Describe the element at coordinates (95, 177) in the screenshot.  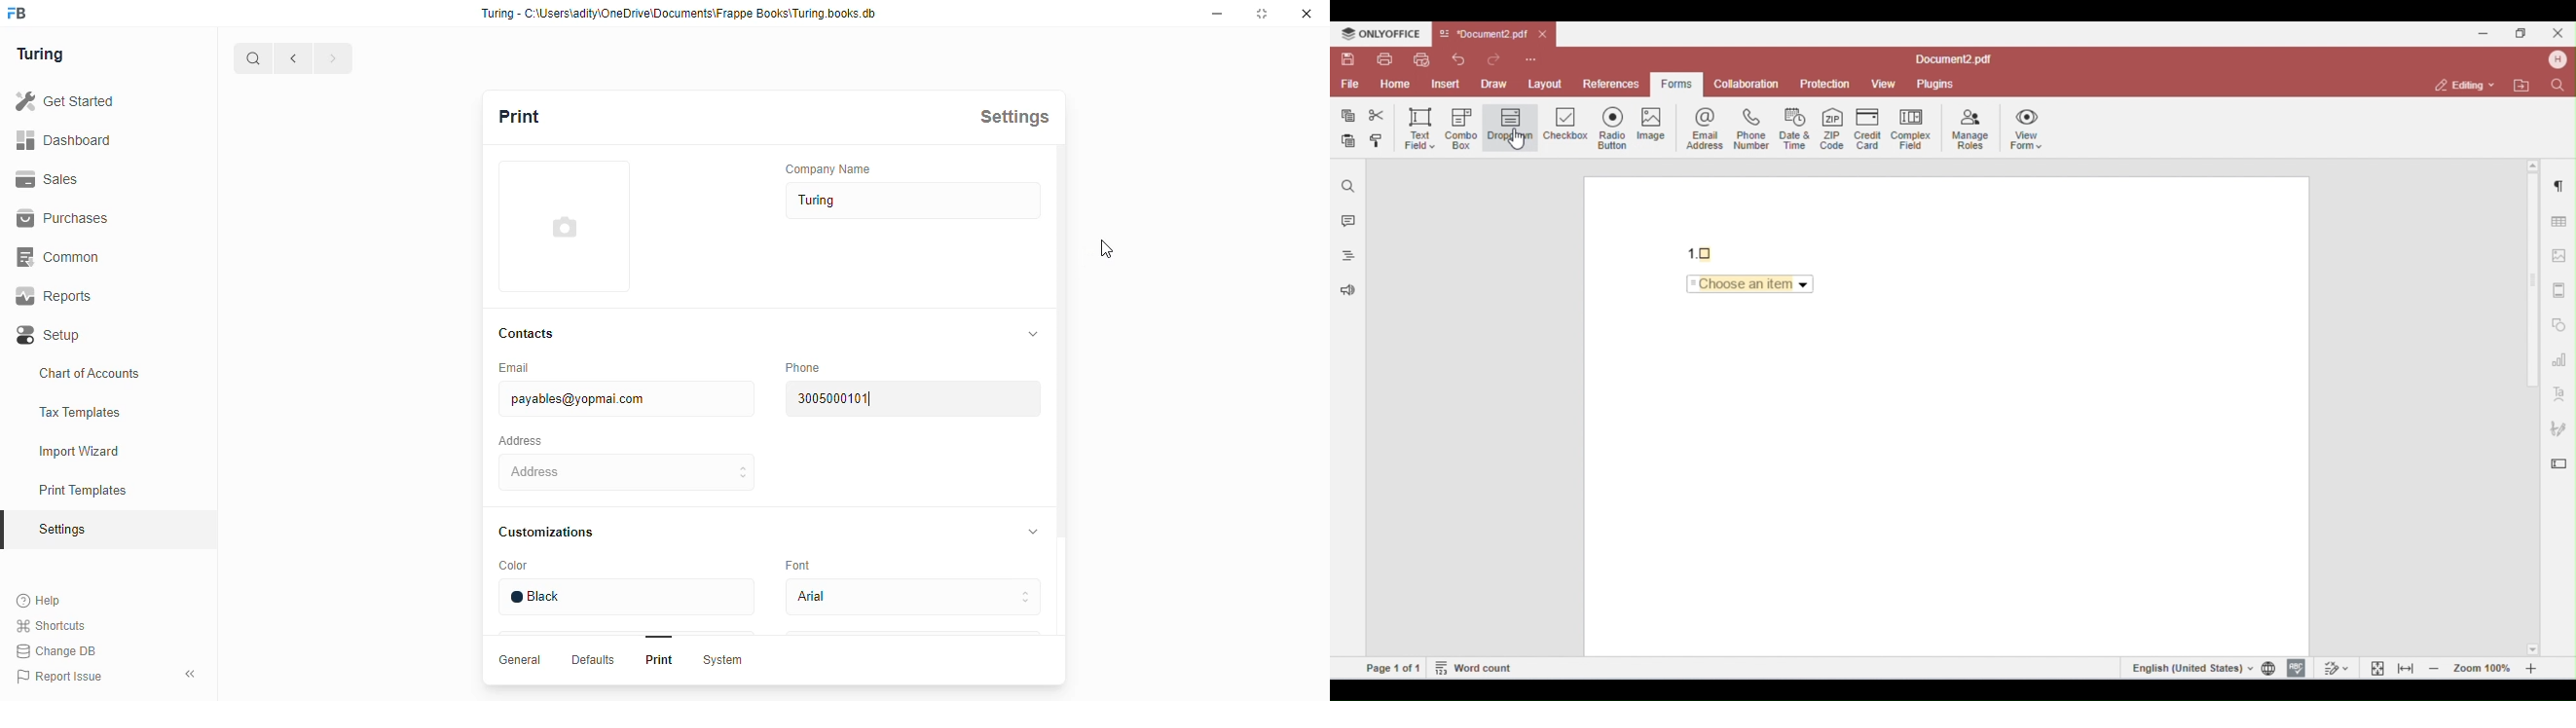
I see `Sales` at that location.